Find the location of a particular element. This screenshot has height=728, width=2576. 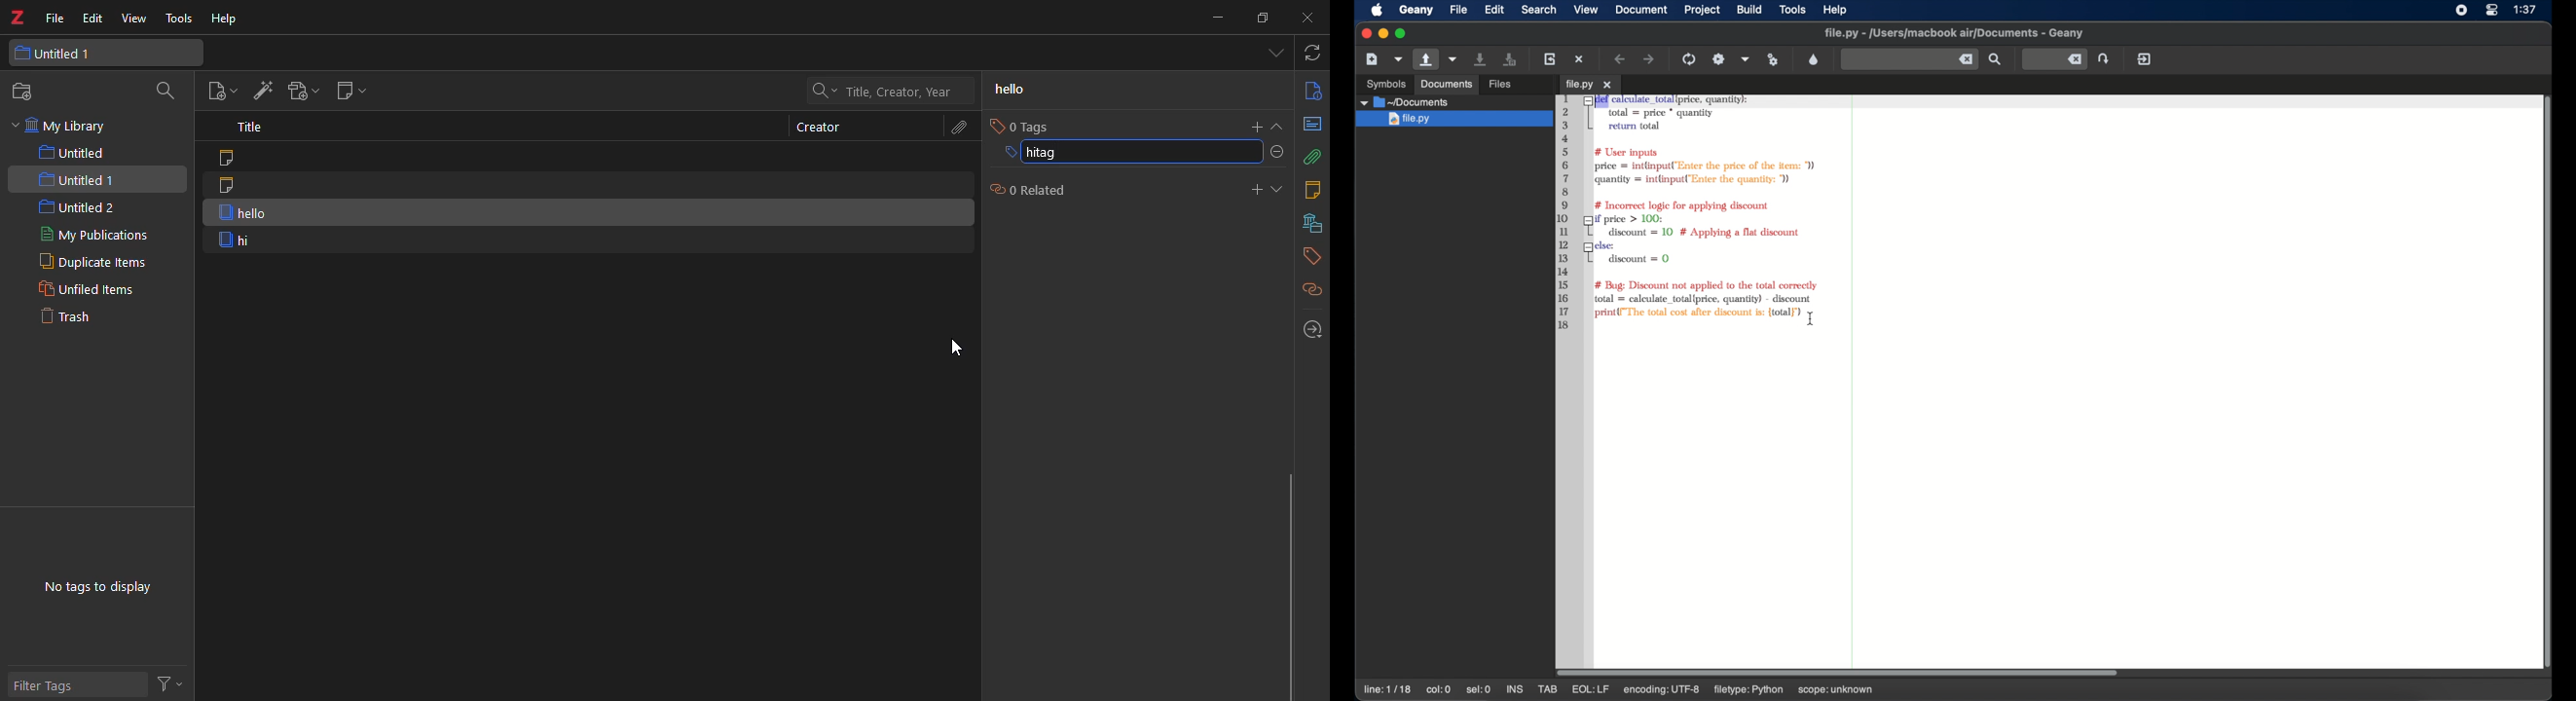

abstract is located at coordinates (1311, 126).